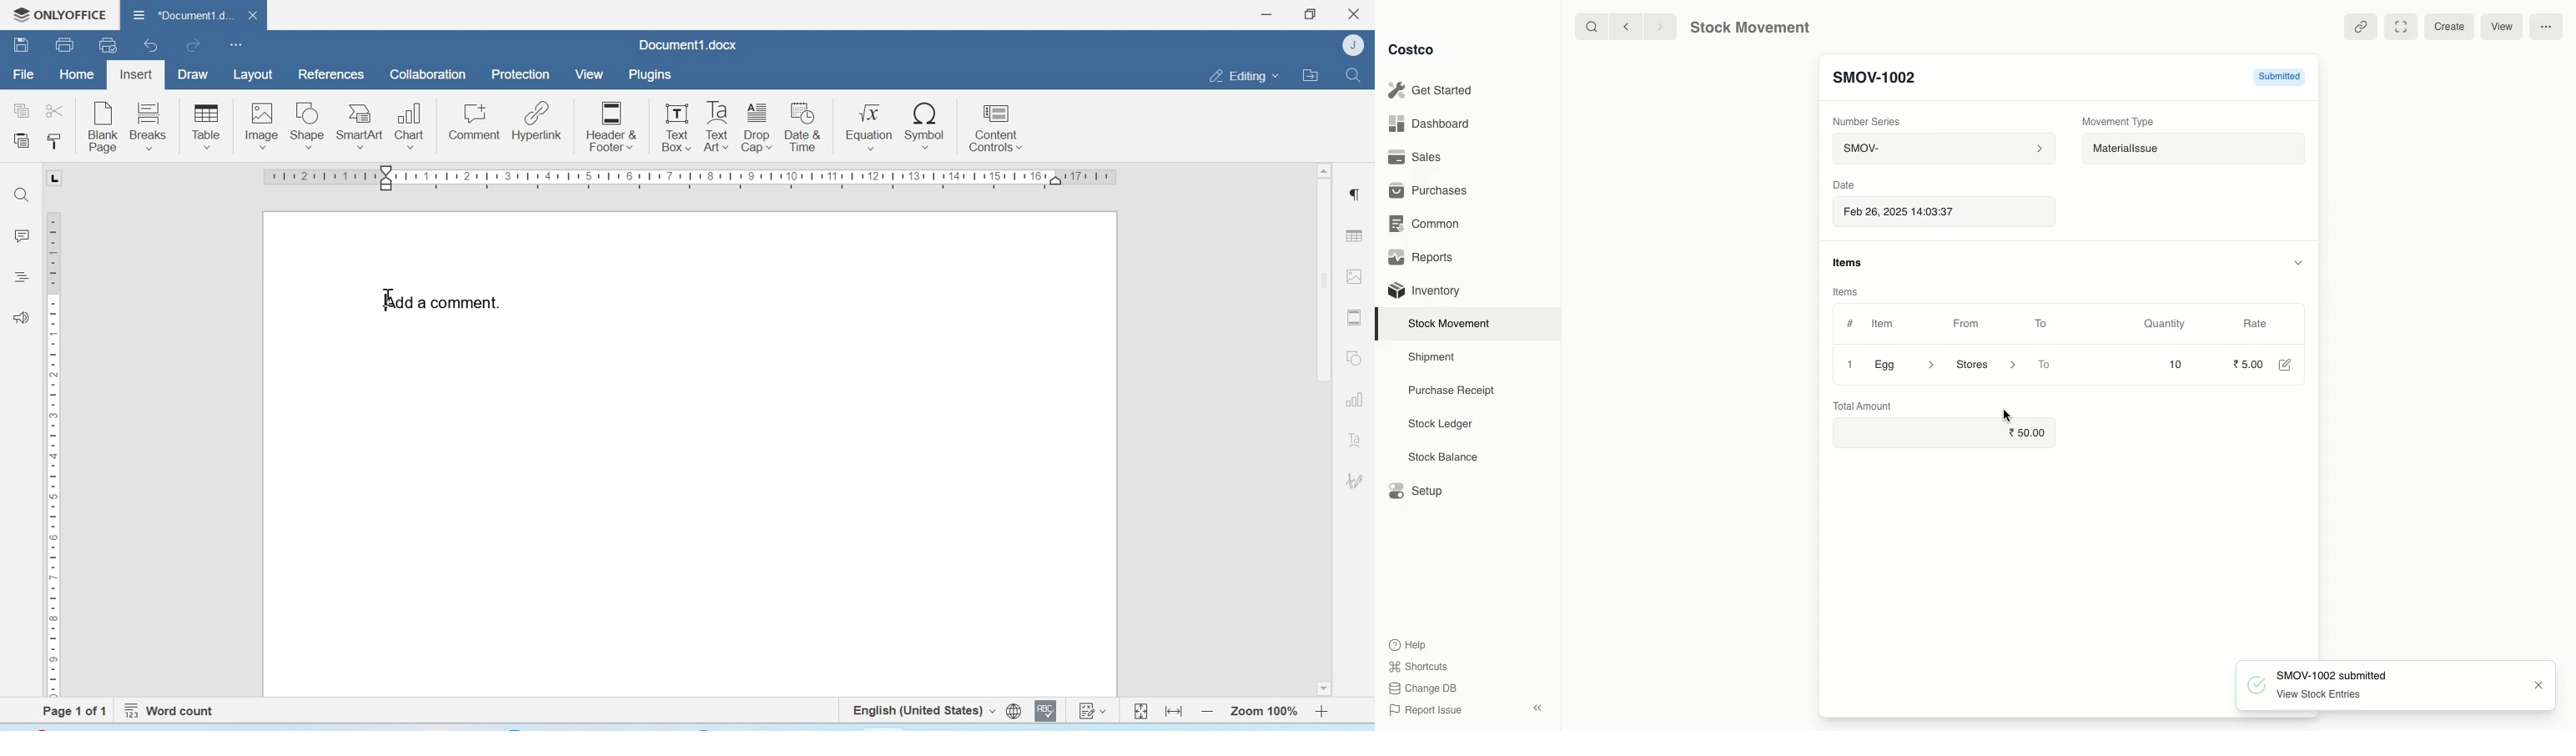 Image resolution: width=2576 pixels, height=756 pixels. I want to click on cursor, so click(2008, 413).